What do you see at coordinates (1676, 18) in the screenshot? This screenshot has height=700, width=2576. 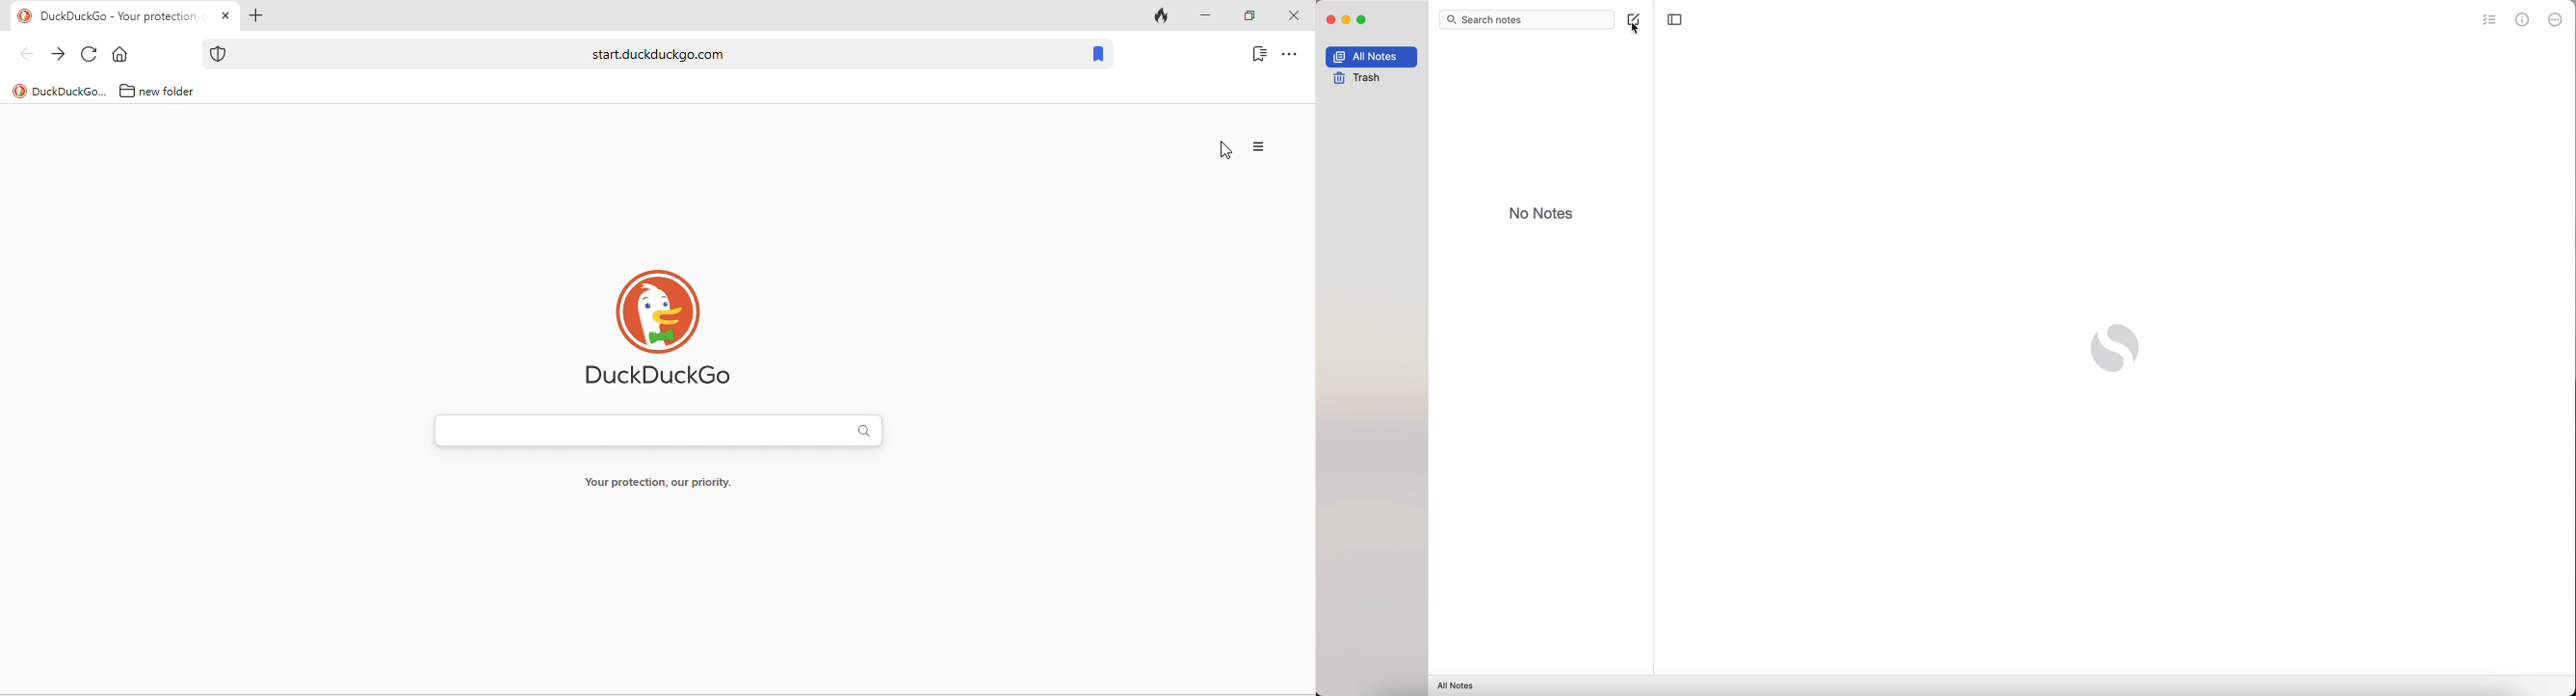 I see `toggle sidebar` at bounding box center [1676, 18].